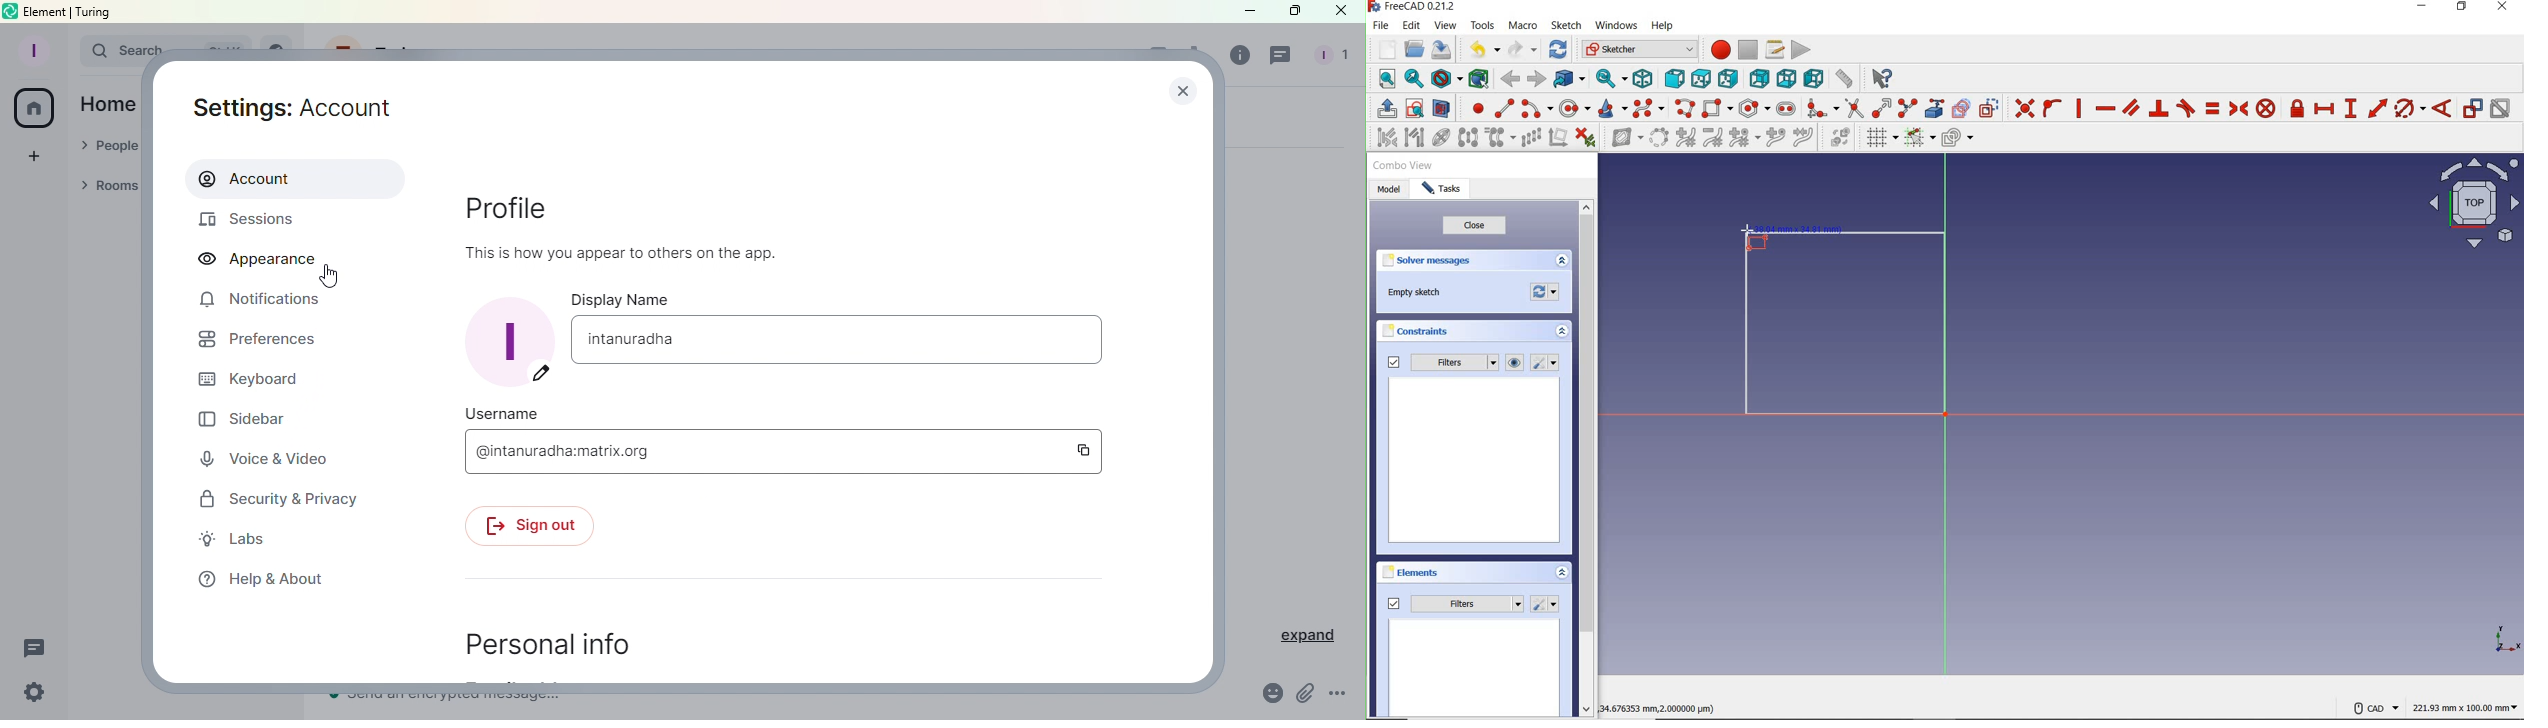 The height and width of the screenshot is (728, 2548). What do you see at coordinates (1753, 108) in the screenshot?
I see `create regular polygon` at bounding box center [1753, 108].